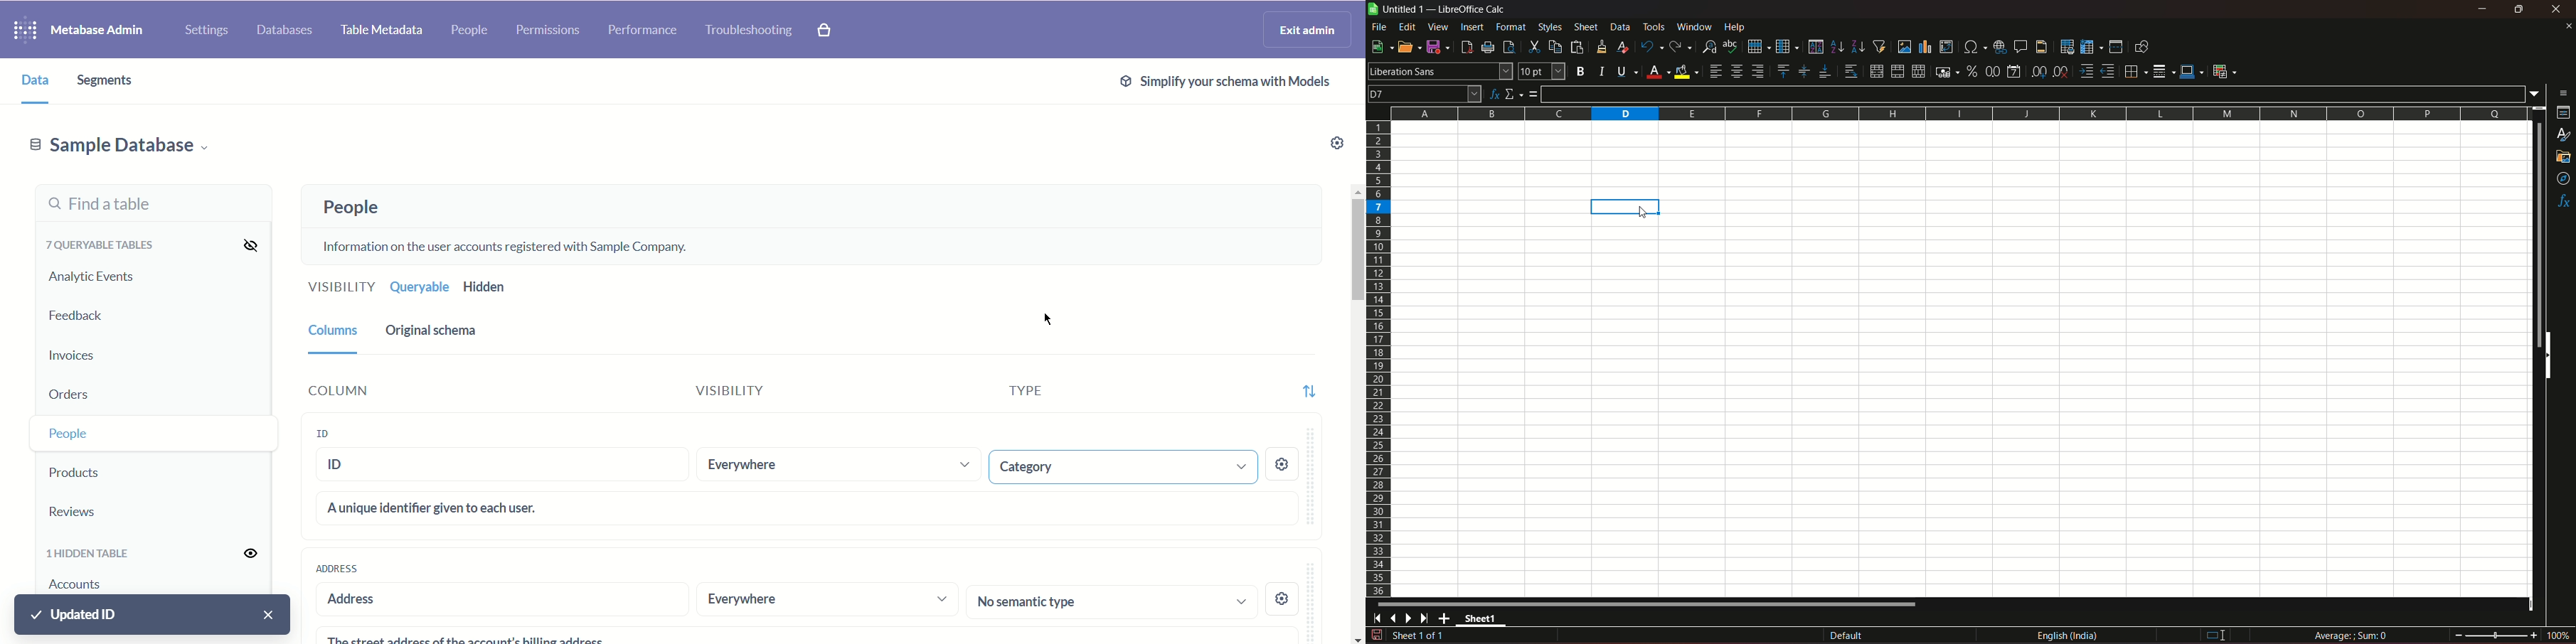 The width and height of the screenshot is (2576, 644). Describe the element at coordinates (1512, 26) in the screenshot. I see `format` at that location.